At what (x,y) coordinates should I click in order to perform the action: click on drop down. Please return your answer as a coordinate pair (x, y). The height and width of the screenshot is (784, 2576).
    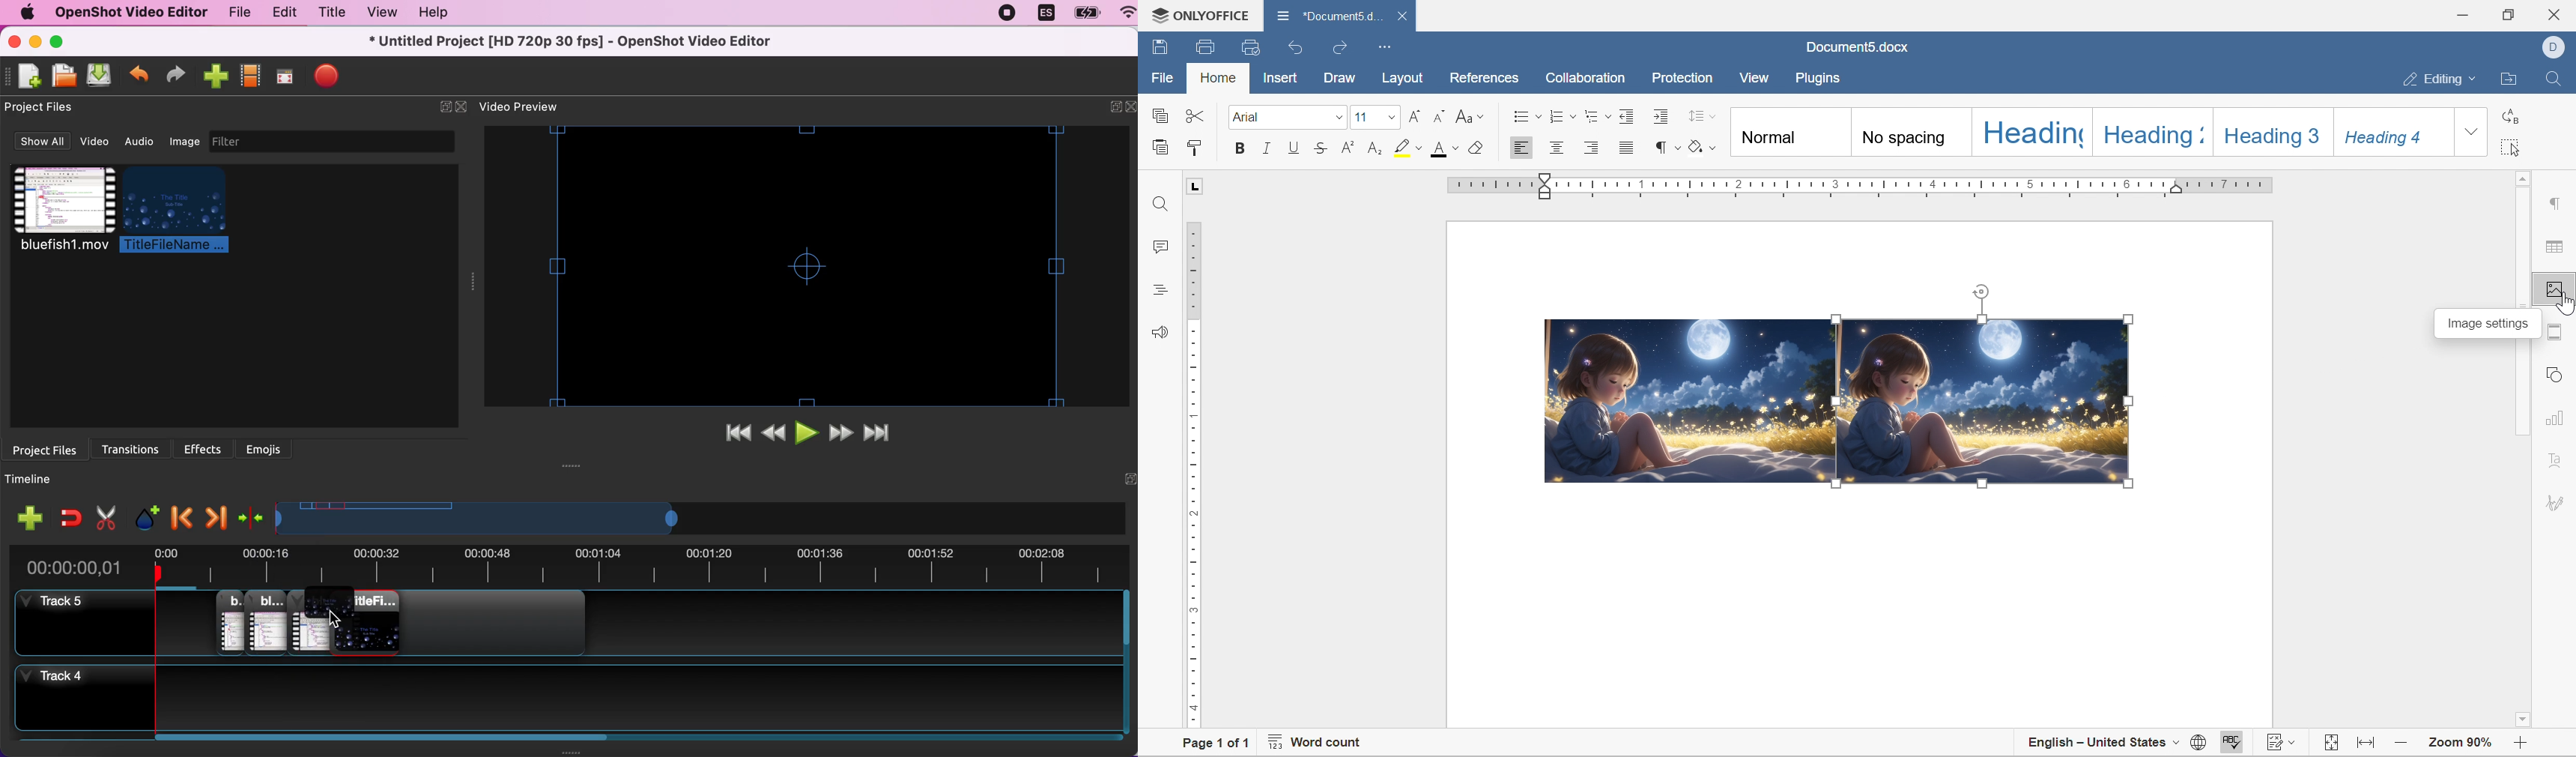
    Looking at the image, I should click on (2472, 131).